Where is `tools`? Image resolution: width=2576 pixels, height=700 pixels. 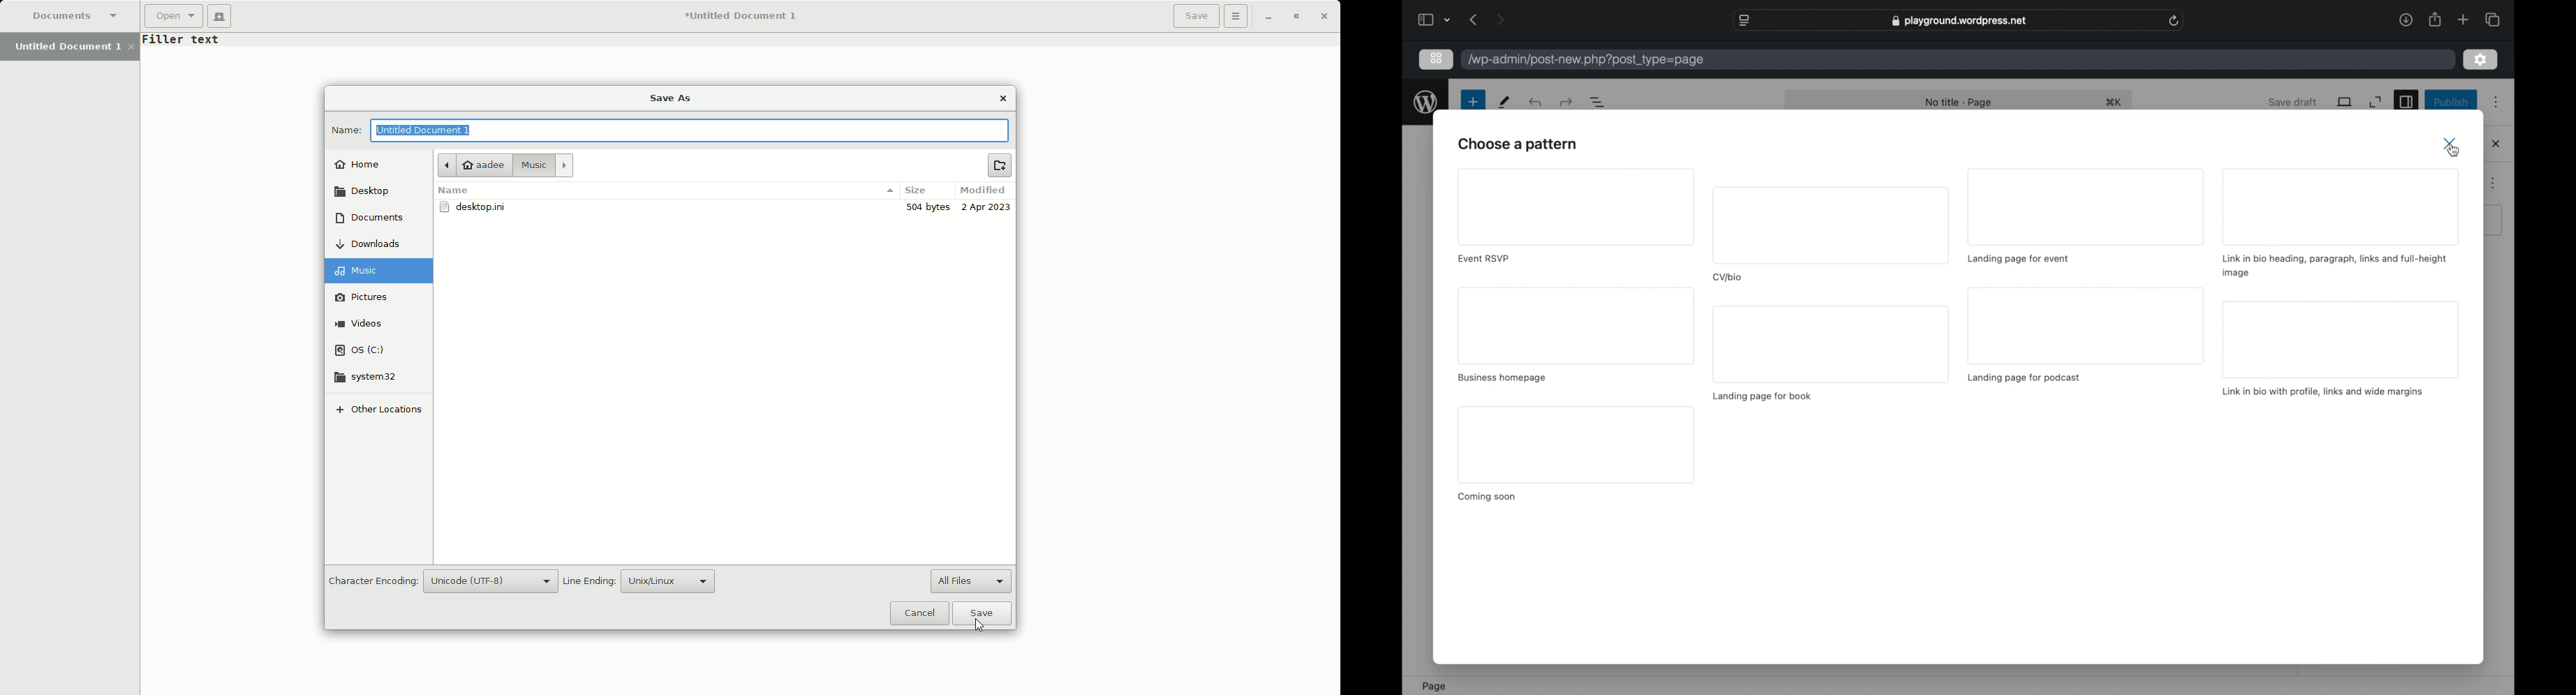 tools is located at coordinates (1505, 103).